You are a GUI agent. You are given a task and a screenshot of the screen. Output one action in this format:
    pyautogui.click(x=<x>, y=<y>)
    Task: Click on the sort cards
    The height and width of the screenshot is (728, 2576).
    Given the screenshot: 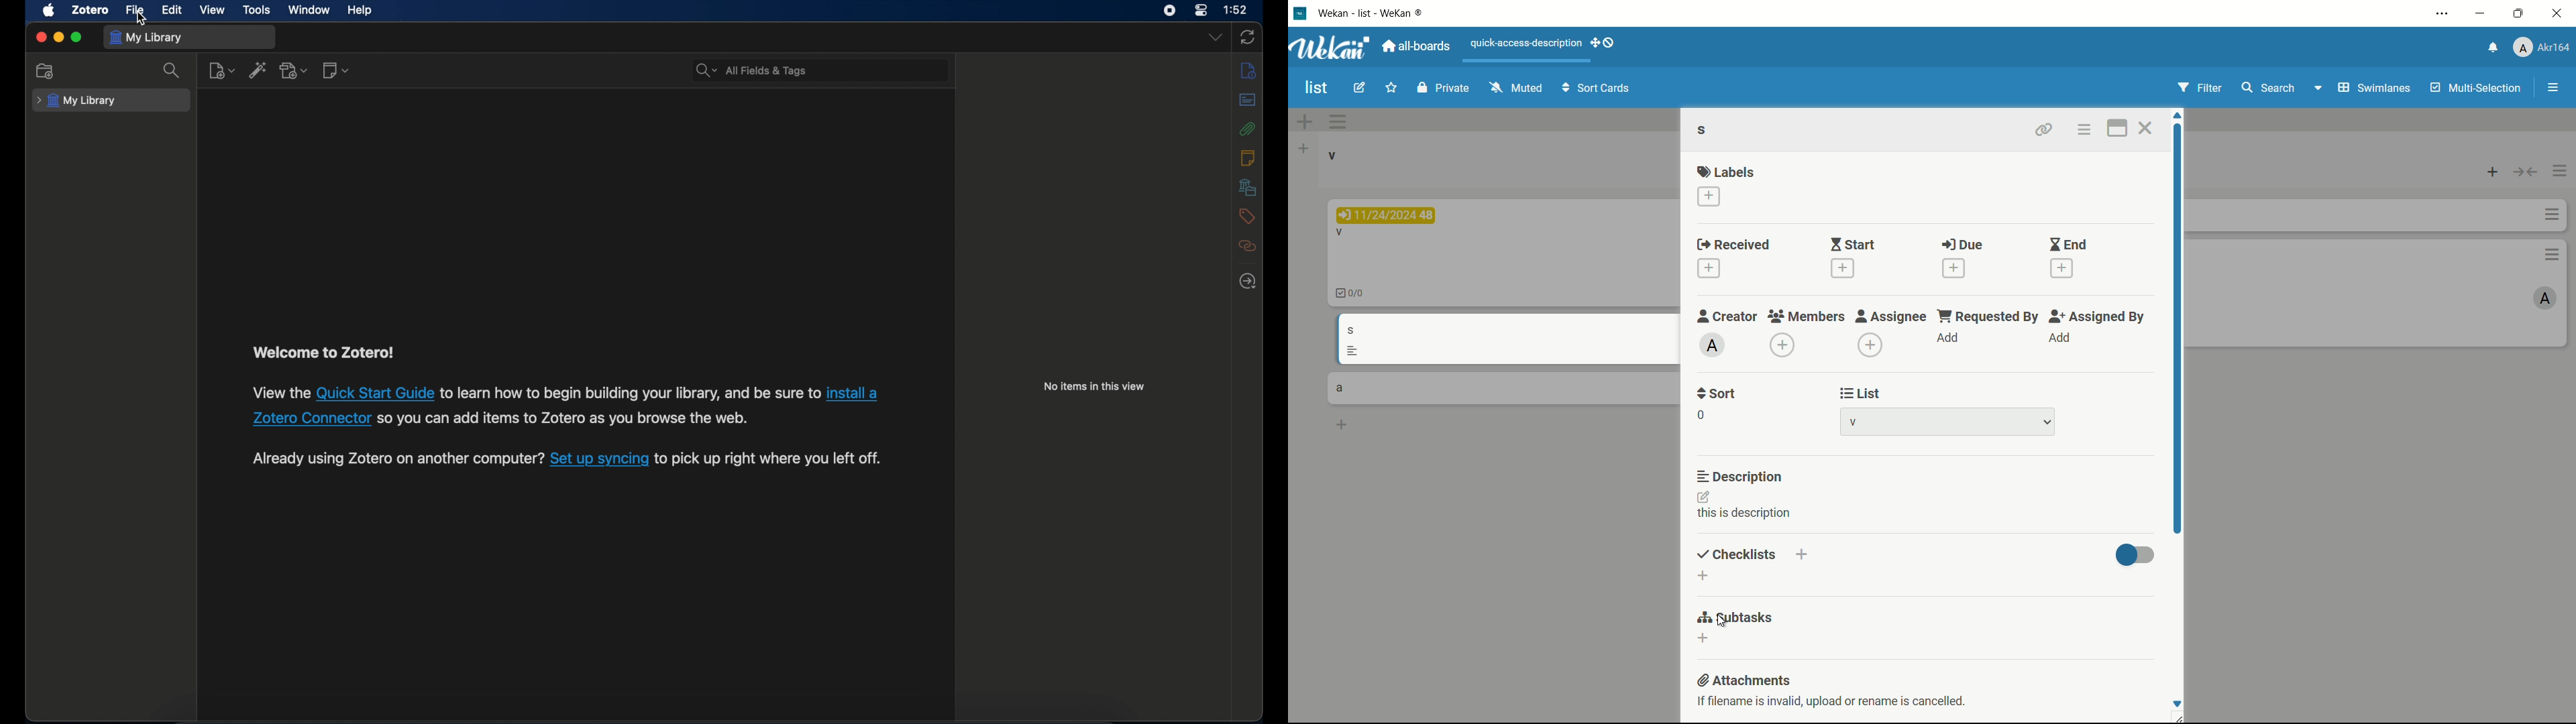 What is the action you would take?
    pyautogui.click(x=1597, y=89)
    